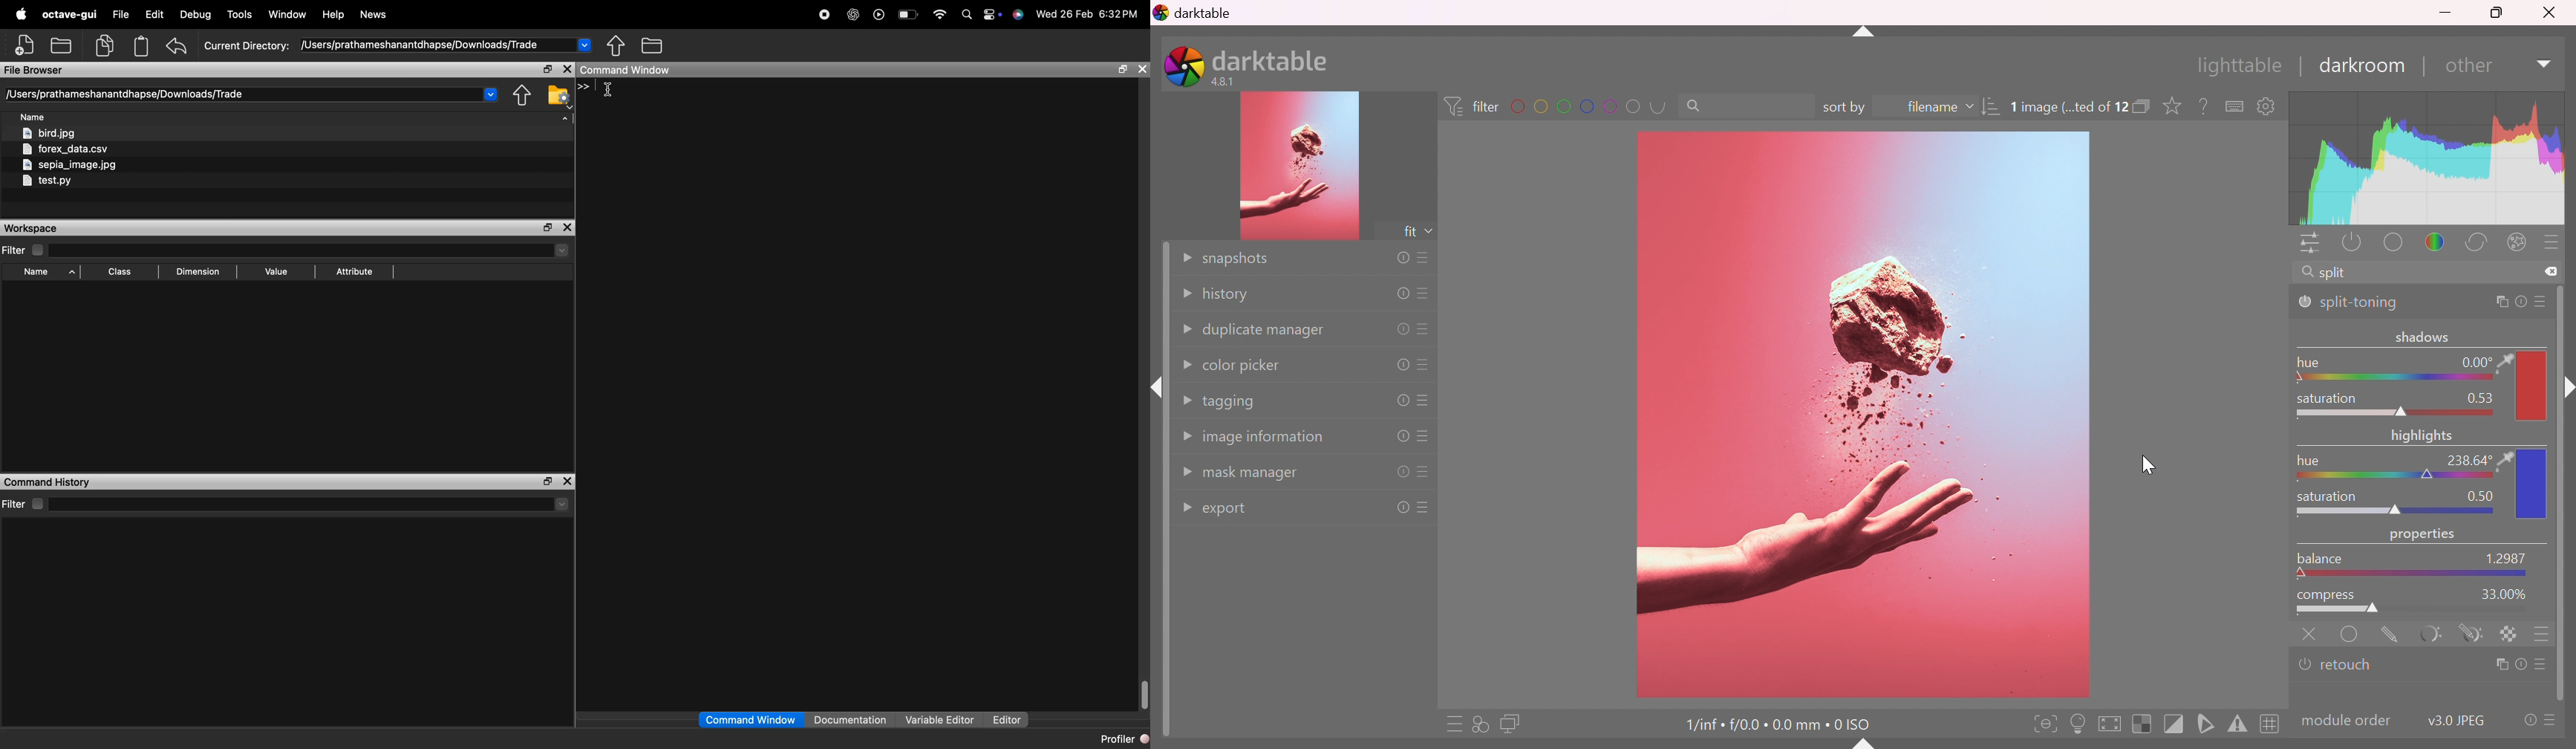  I want to click on image, so click(1865, 415).